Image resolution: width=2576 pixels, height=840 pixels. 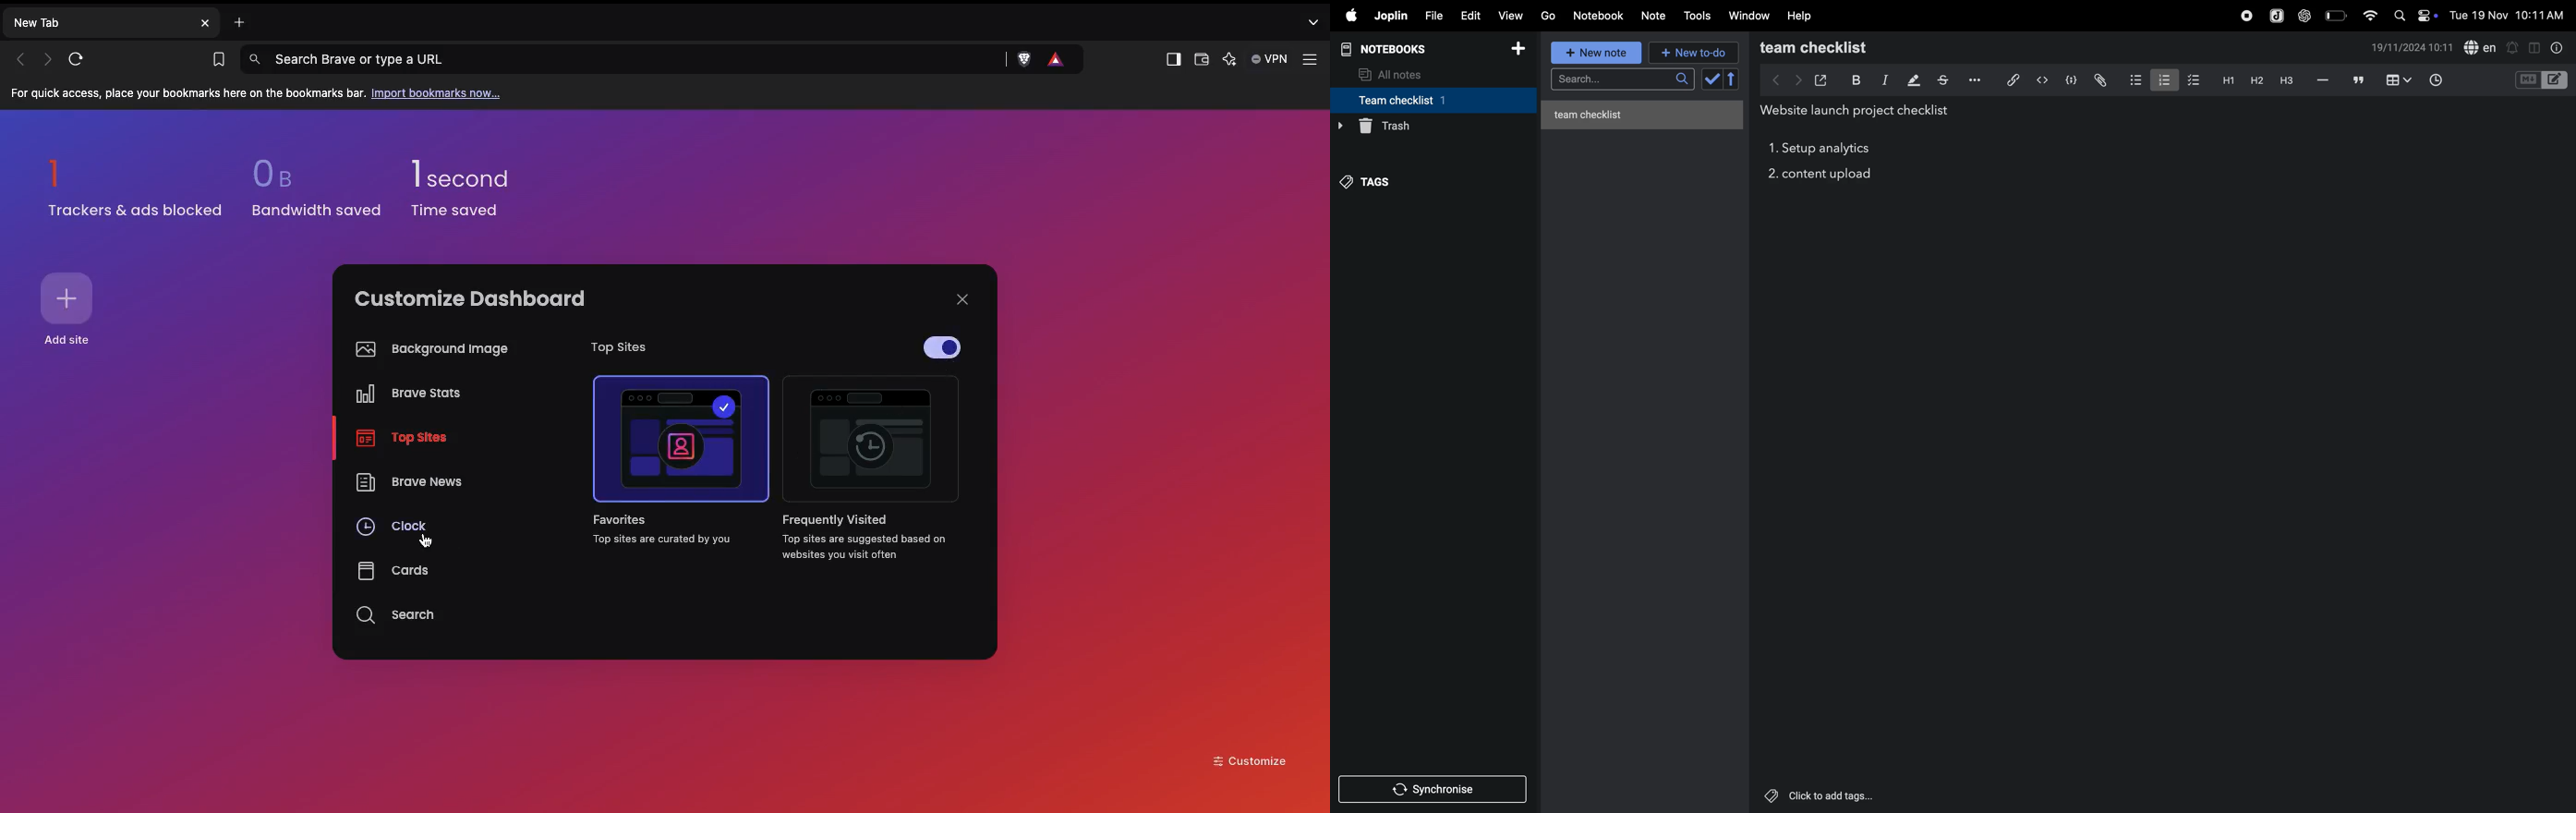 I want to click on numbered list, so click(x=2162, y=78).